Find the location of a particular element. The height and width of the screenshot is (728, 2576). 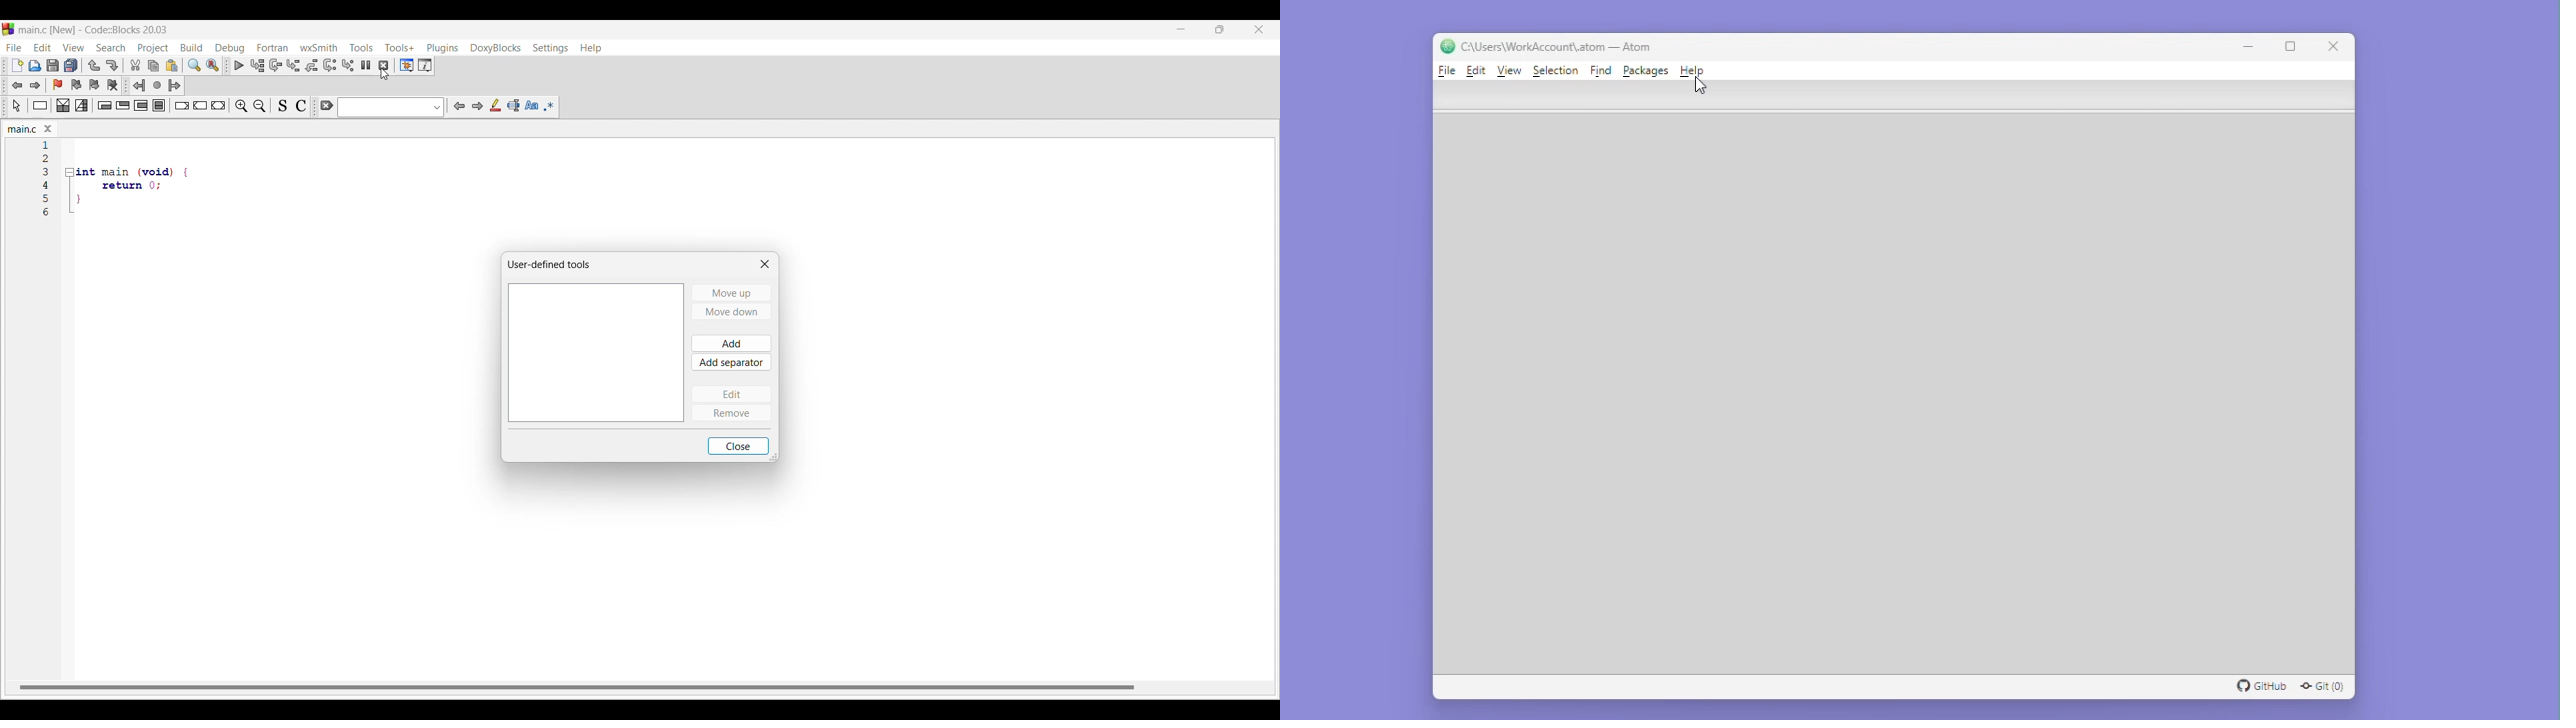

Break instruction is located at coordinates (182, 106).